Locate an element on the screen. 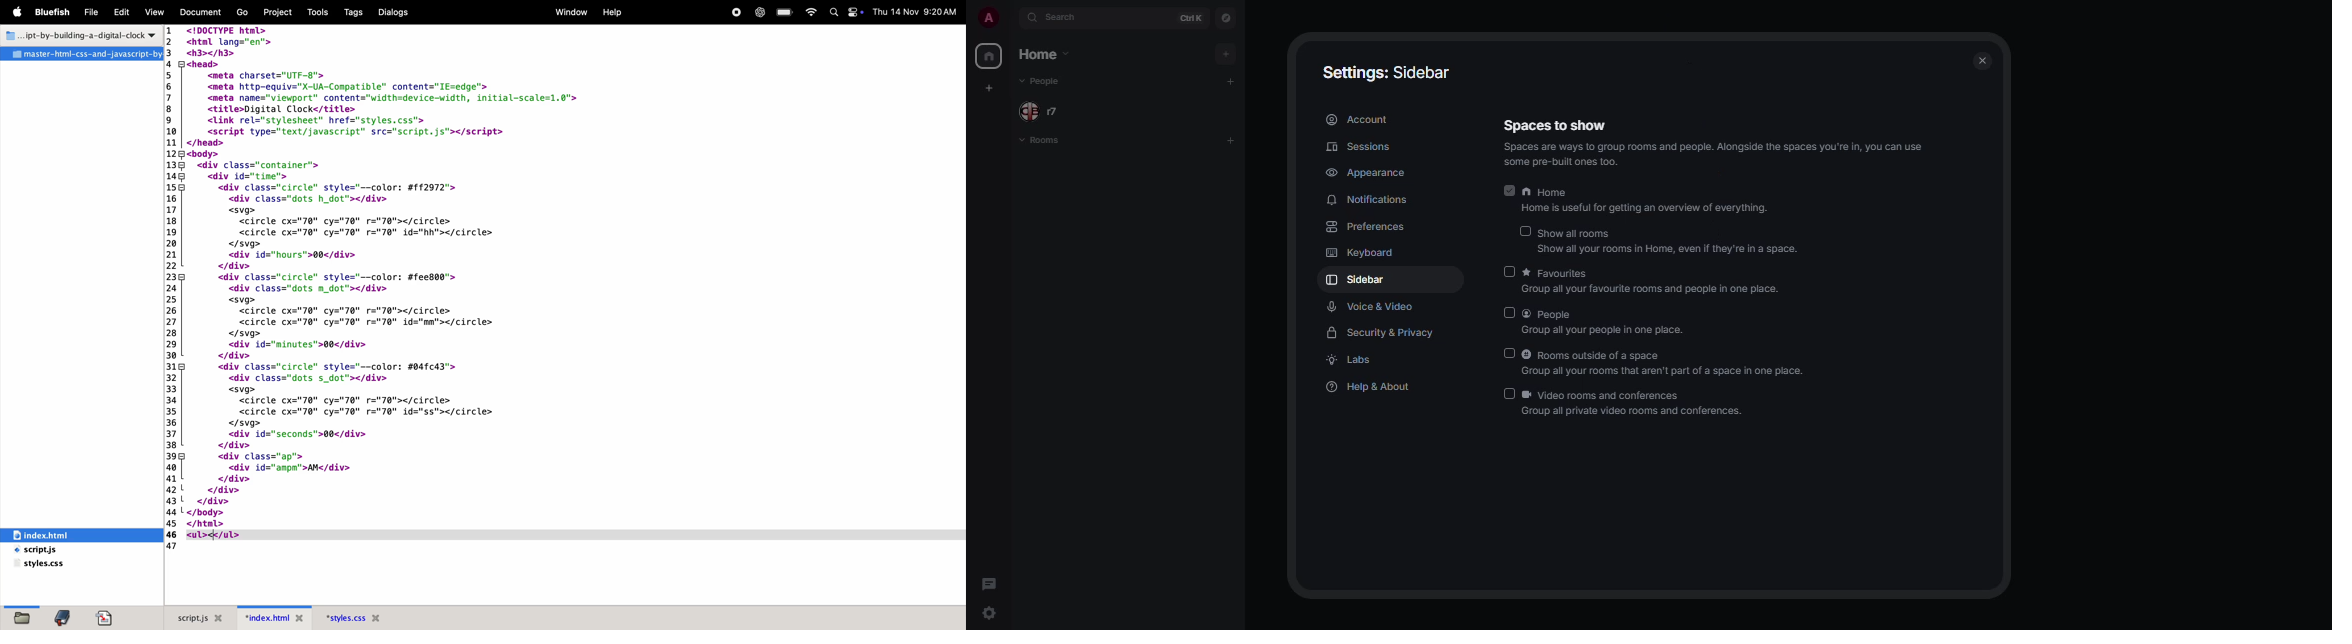  record is located at coordinates (735, 12).